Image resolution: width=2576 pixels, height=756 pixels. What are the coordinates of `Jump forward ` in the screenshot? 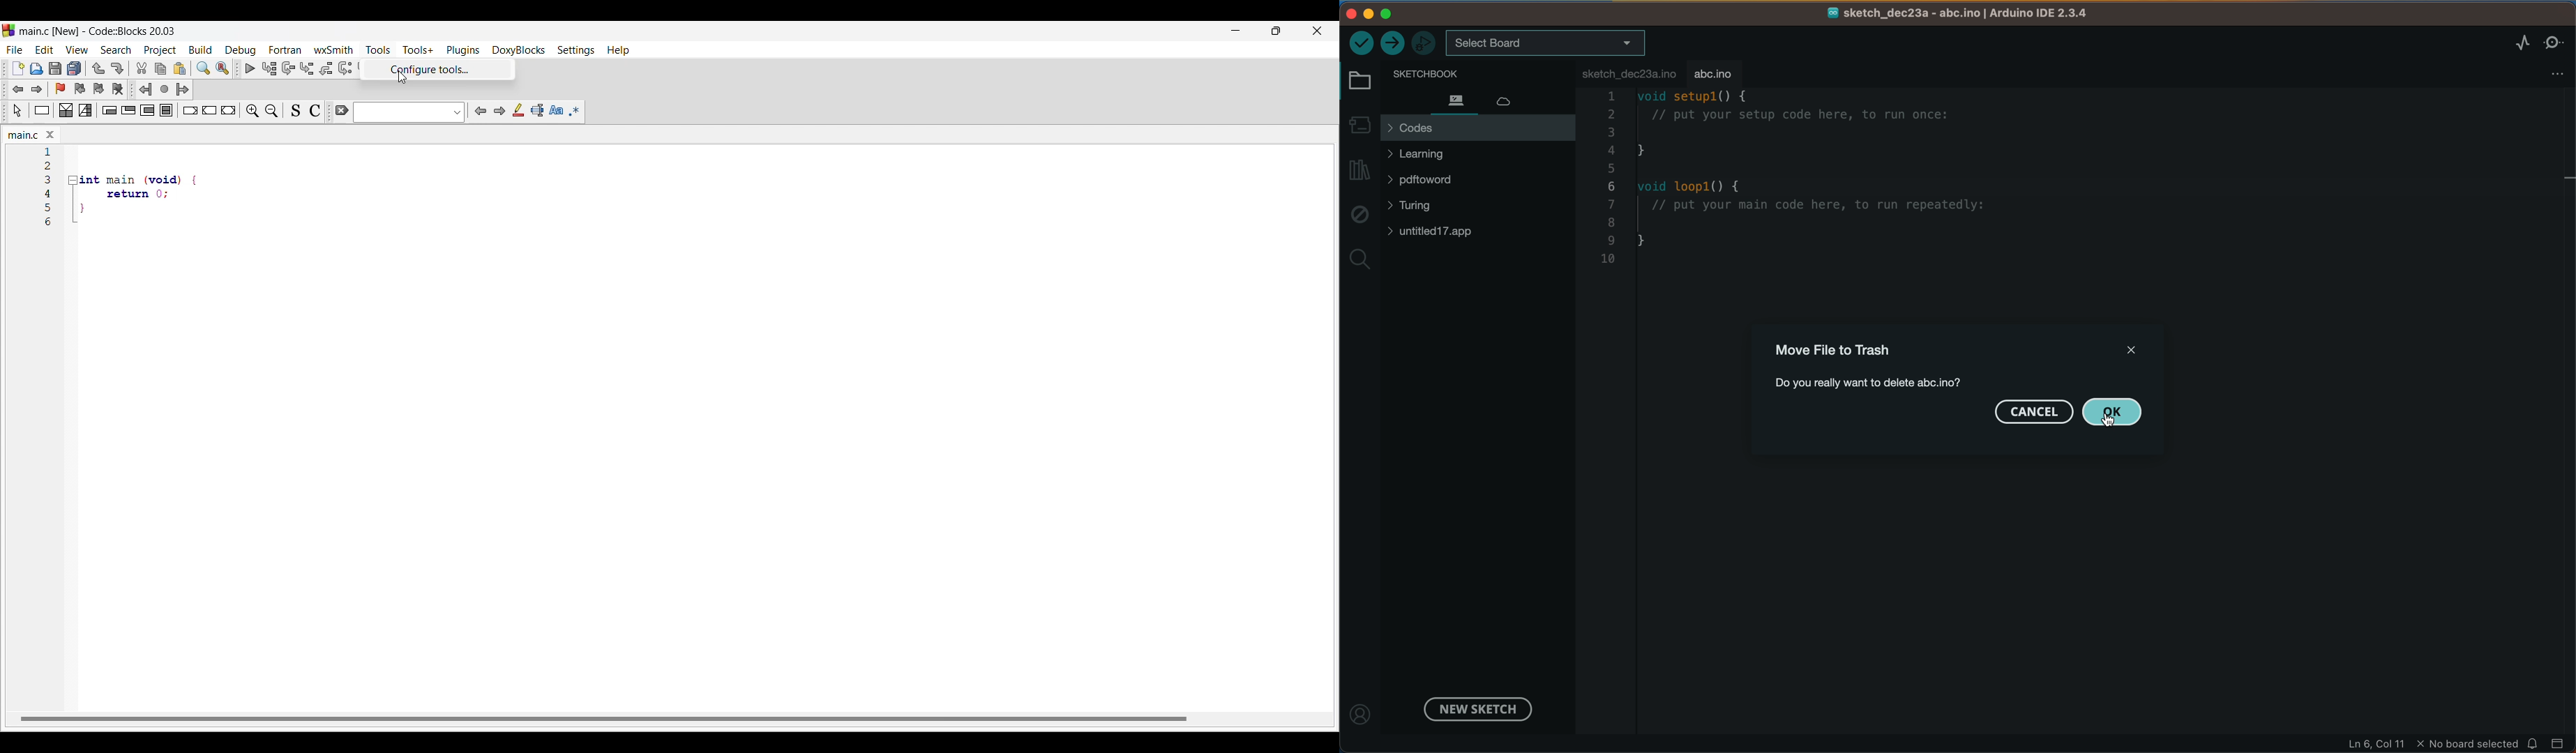 It's located at (36, 89).